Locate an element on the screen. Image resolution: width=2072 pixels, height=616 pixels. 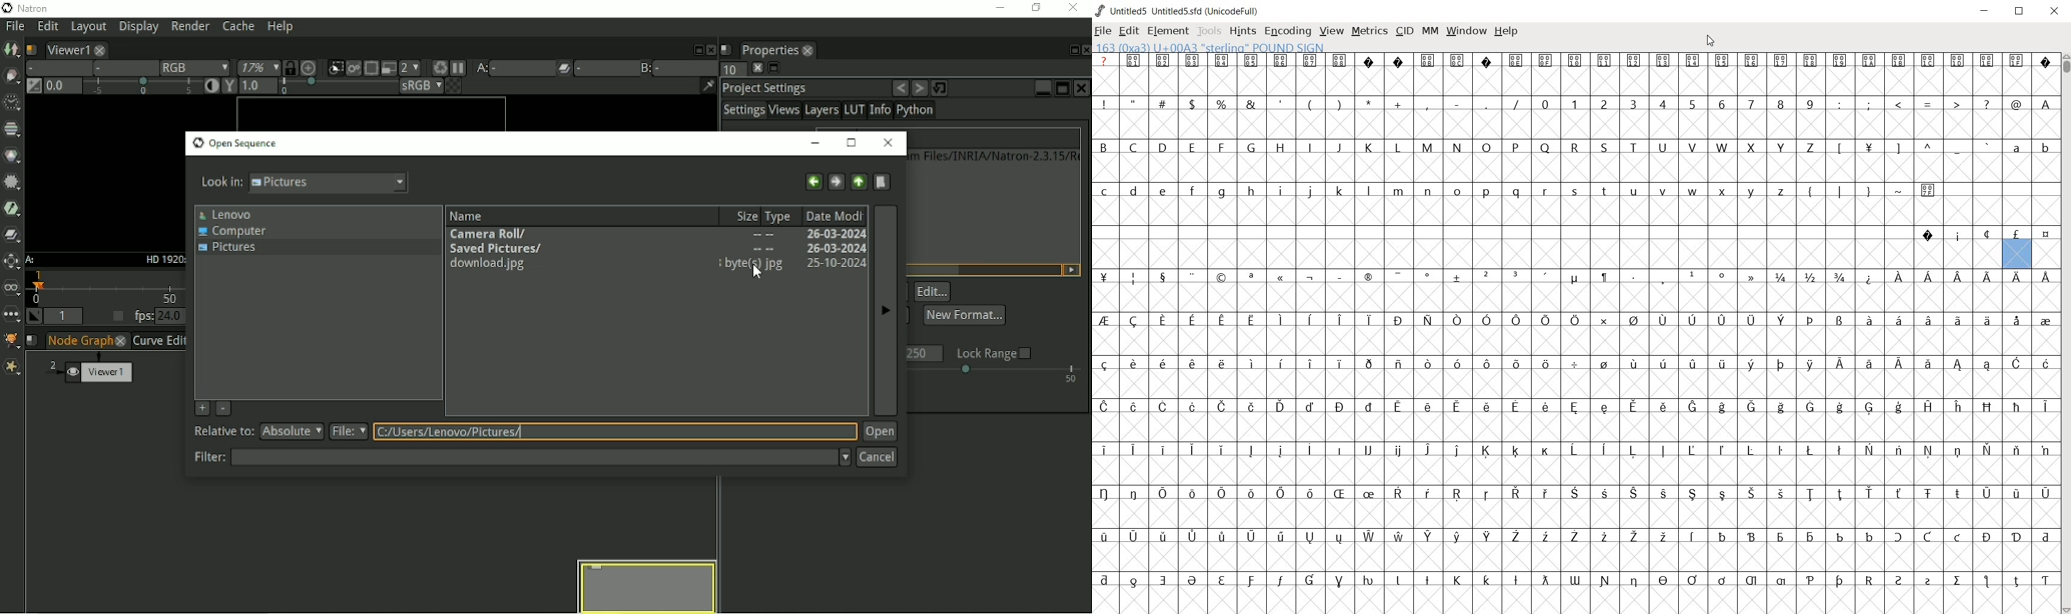
Symbol is located at coordinates (1191, 276).